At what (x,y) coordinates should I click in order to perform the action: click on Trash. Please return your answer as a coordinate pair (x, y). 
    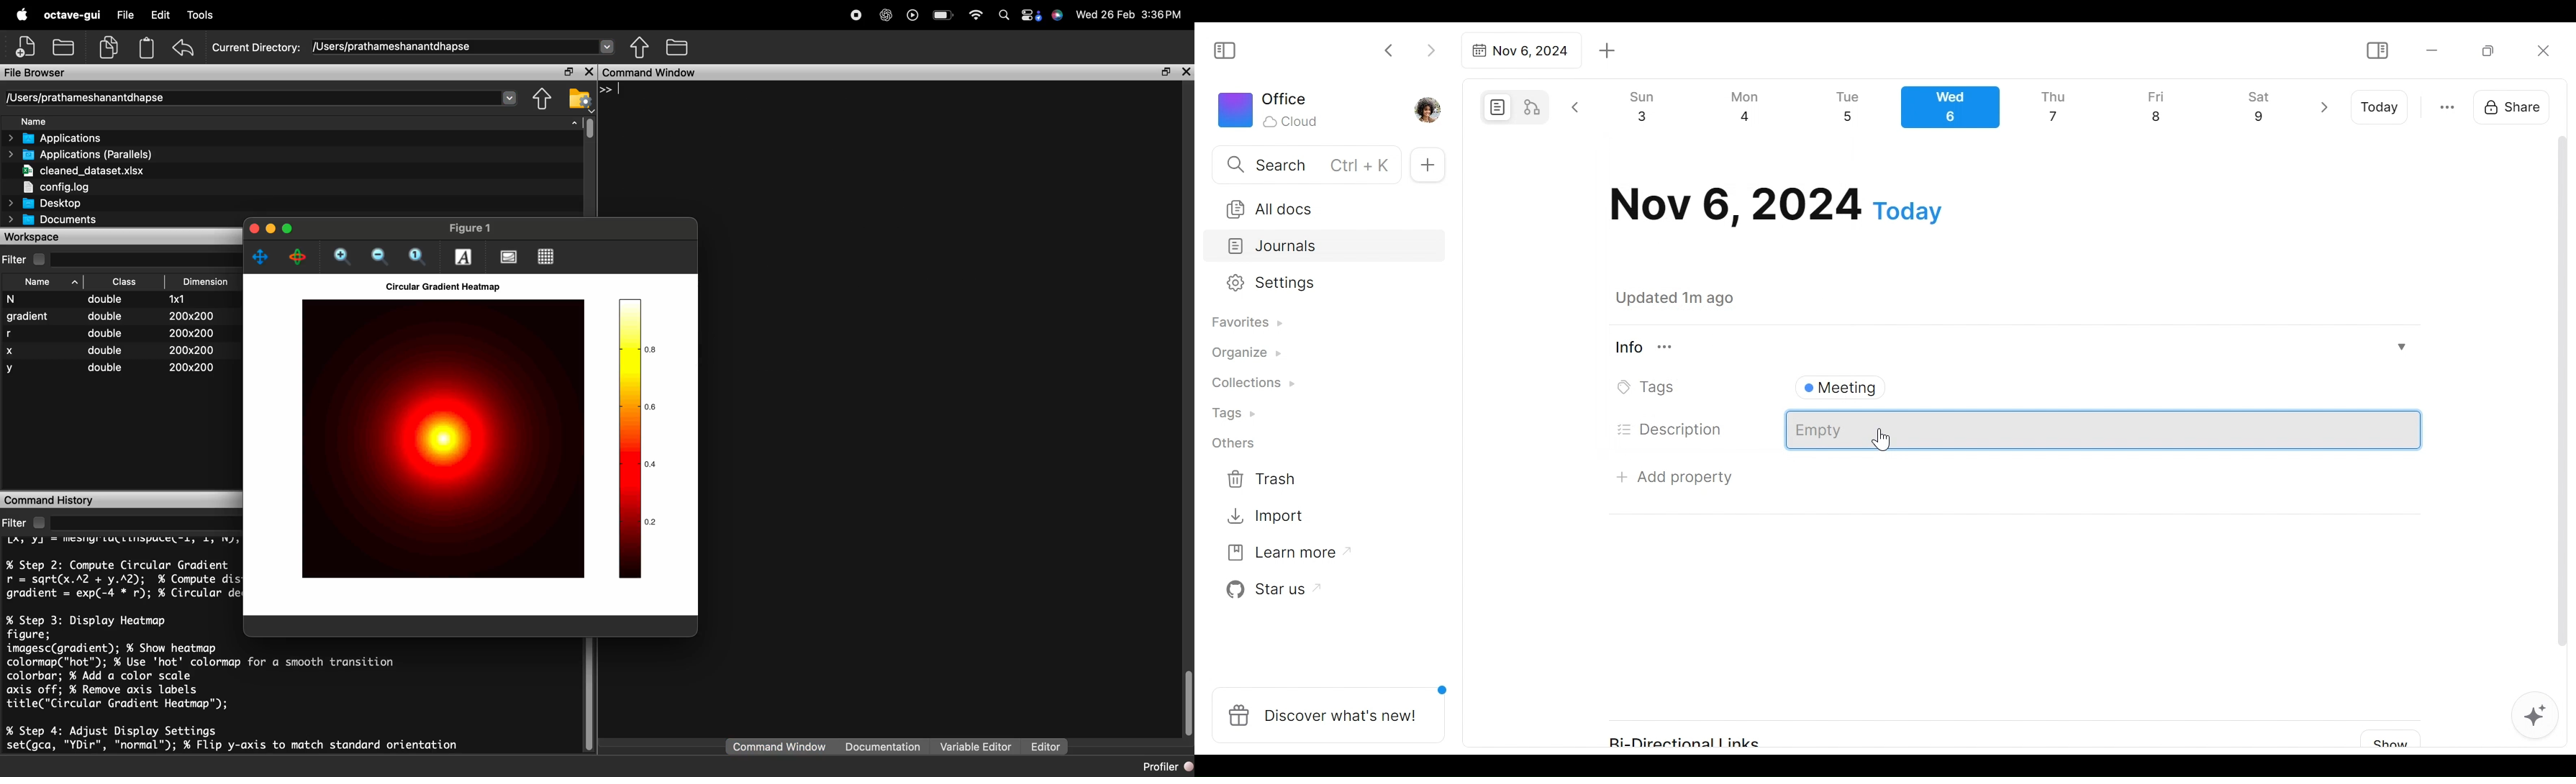
    Looking at the image, I should click on (1263, 479).